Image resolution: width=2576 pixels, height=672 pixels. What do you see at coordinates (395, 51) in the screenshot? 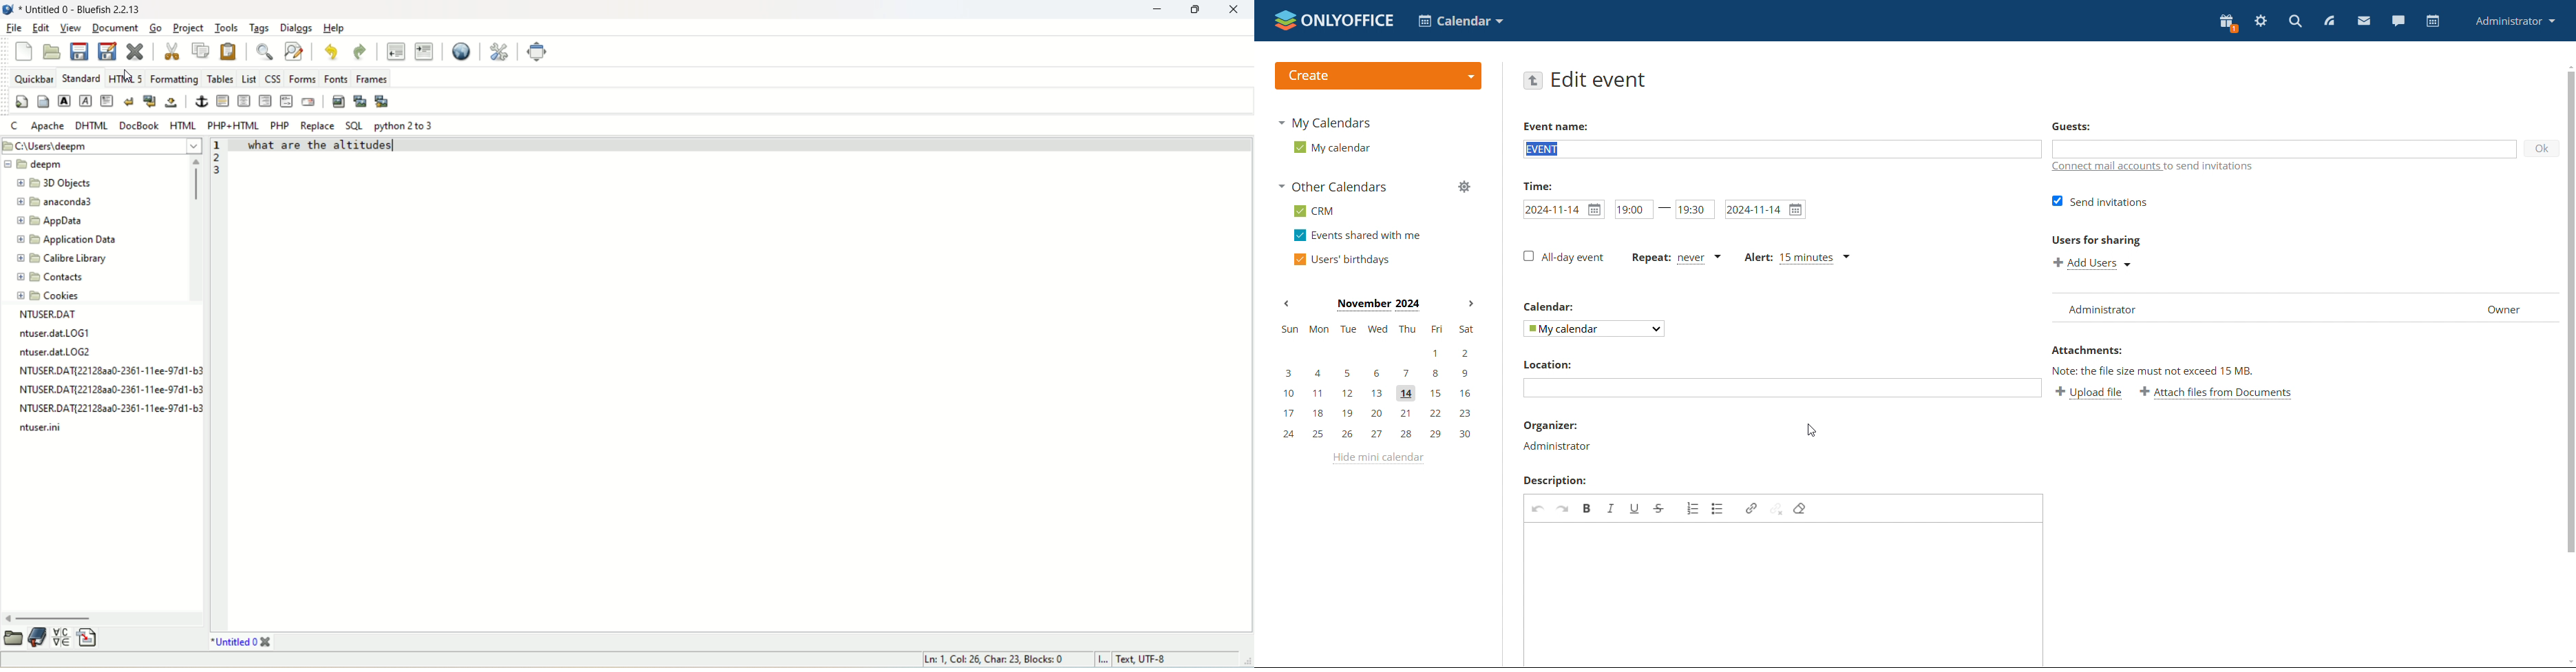
I see `unindent` at bounding box center [395, 51].